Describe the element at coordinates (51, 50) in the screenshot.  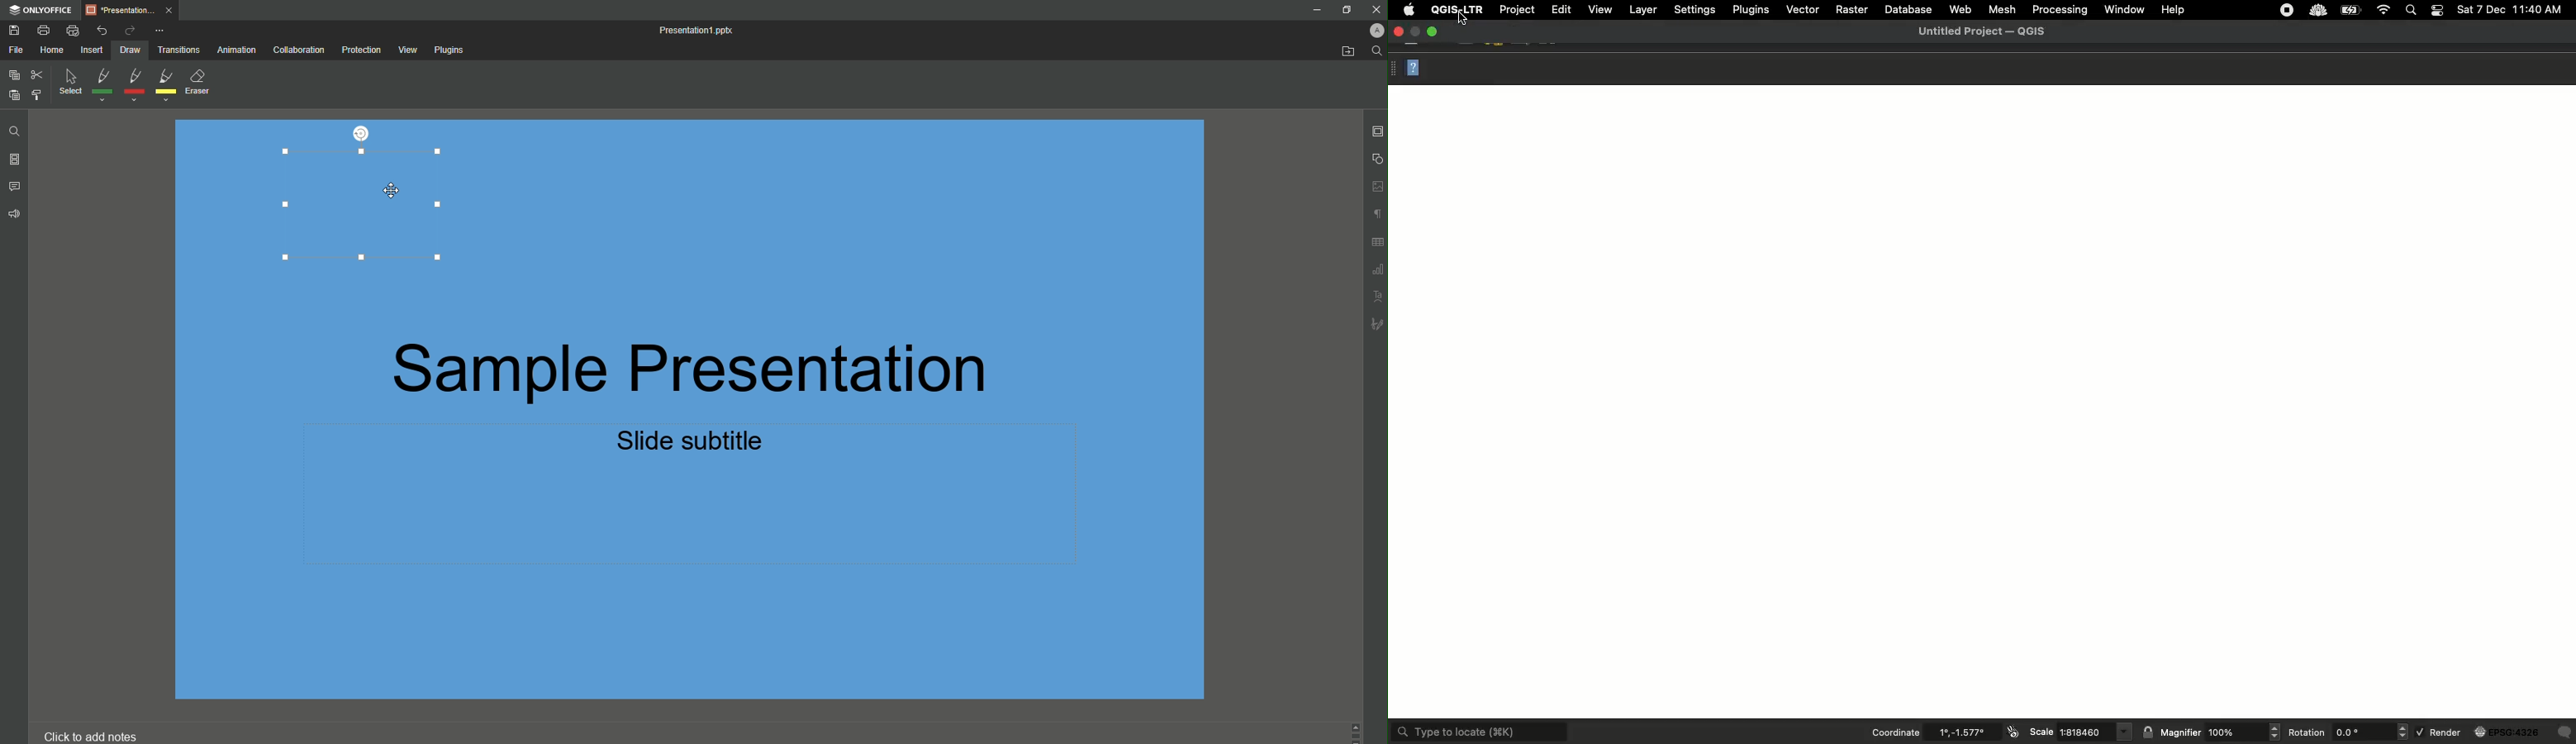
I see `Home` at that location.